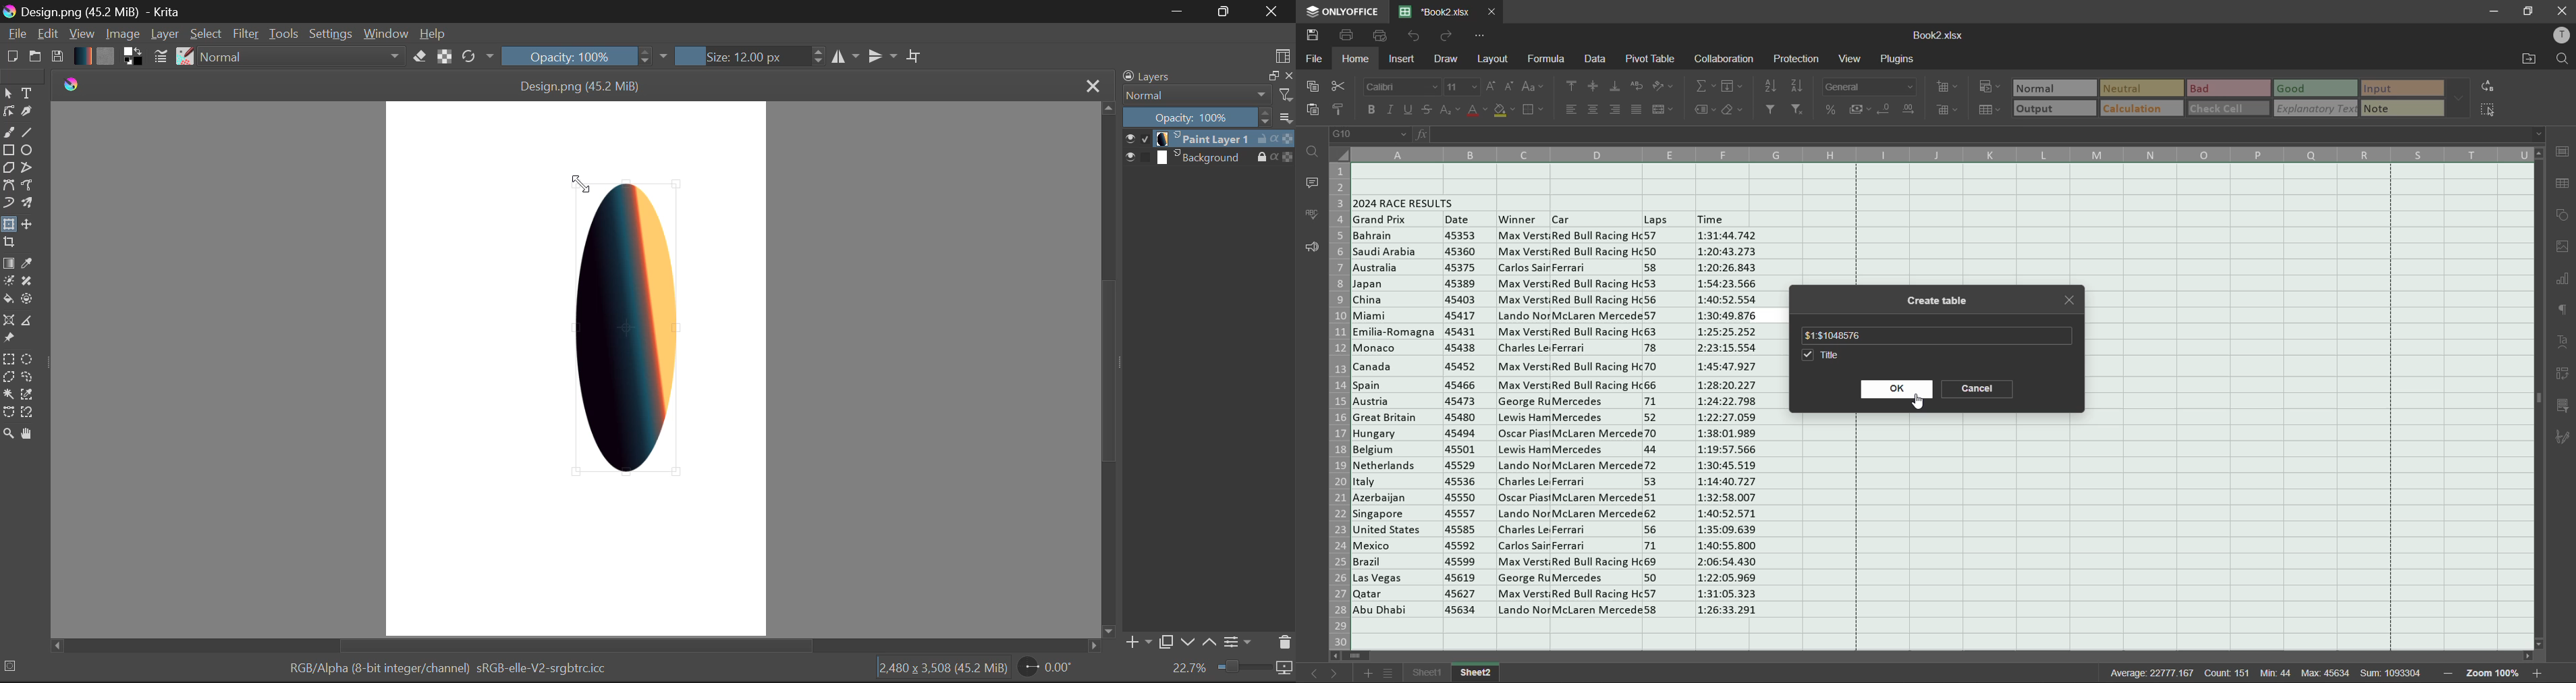  What do you see at coordinates (1210, 117) in the screenshot?
I see `Opacity` at bounding box center [1210, 117].